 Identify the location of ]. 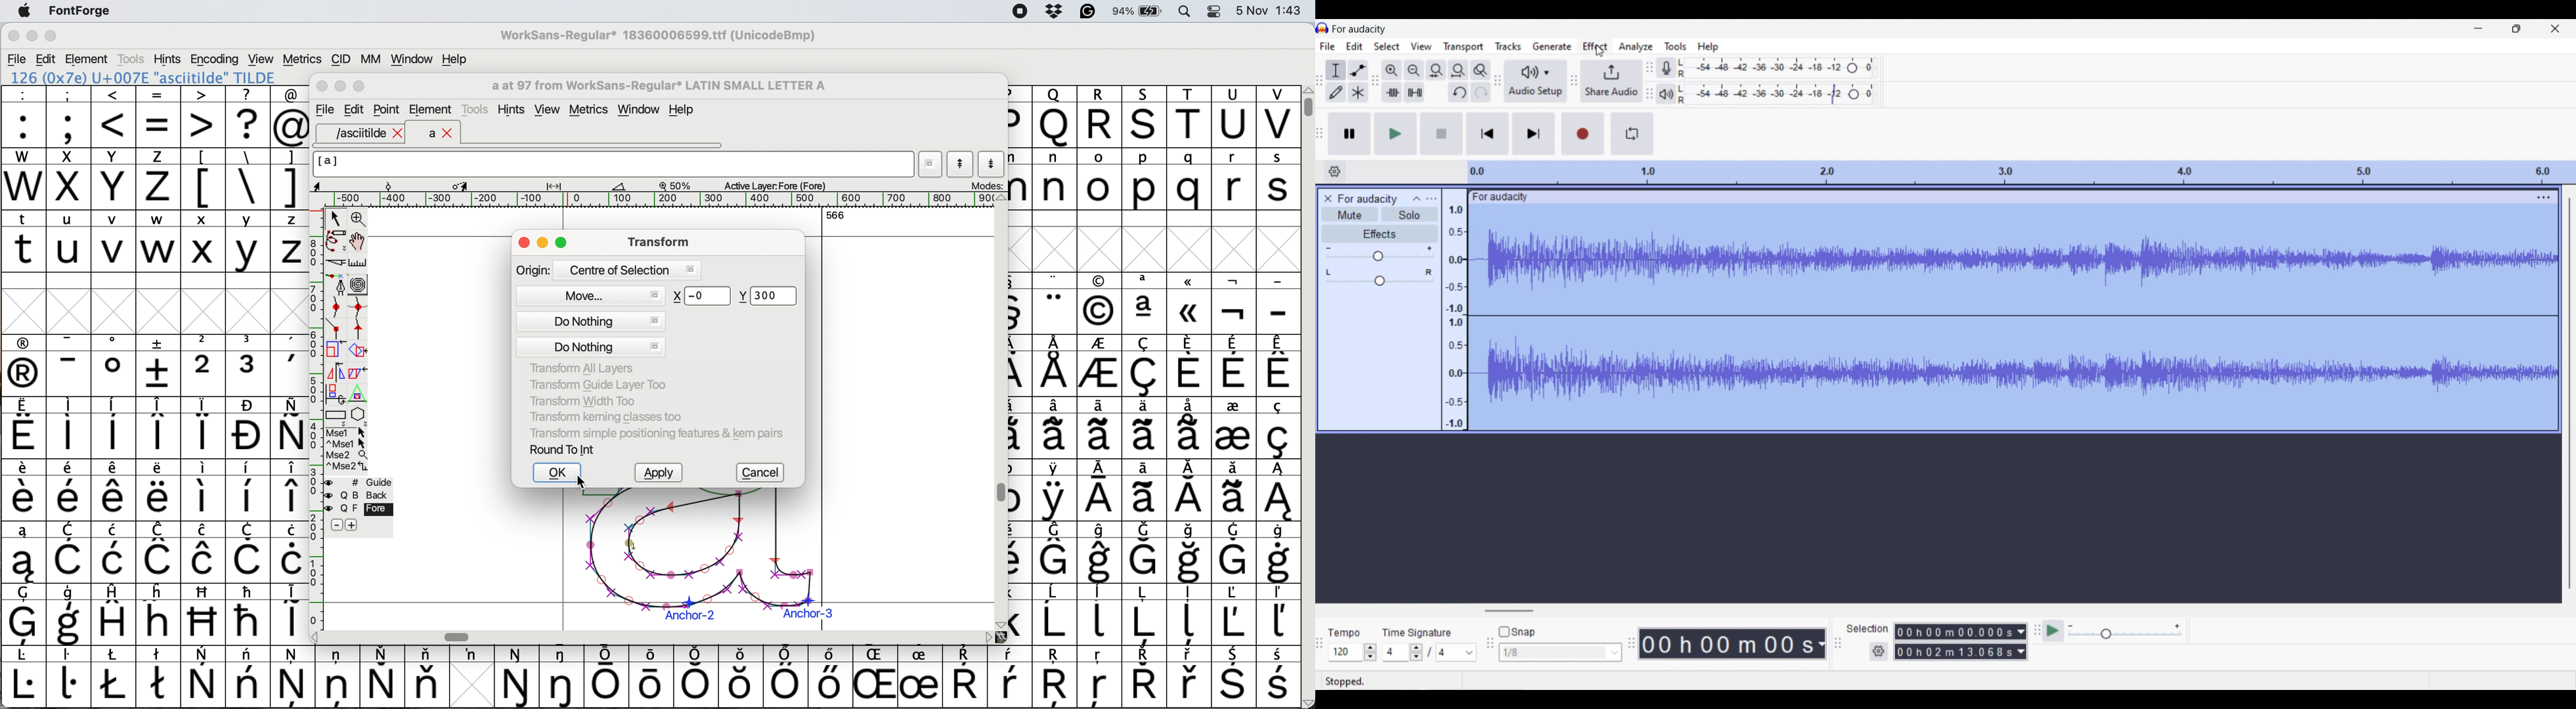
(289, 177).